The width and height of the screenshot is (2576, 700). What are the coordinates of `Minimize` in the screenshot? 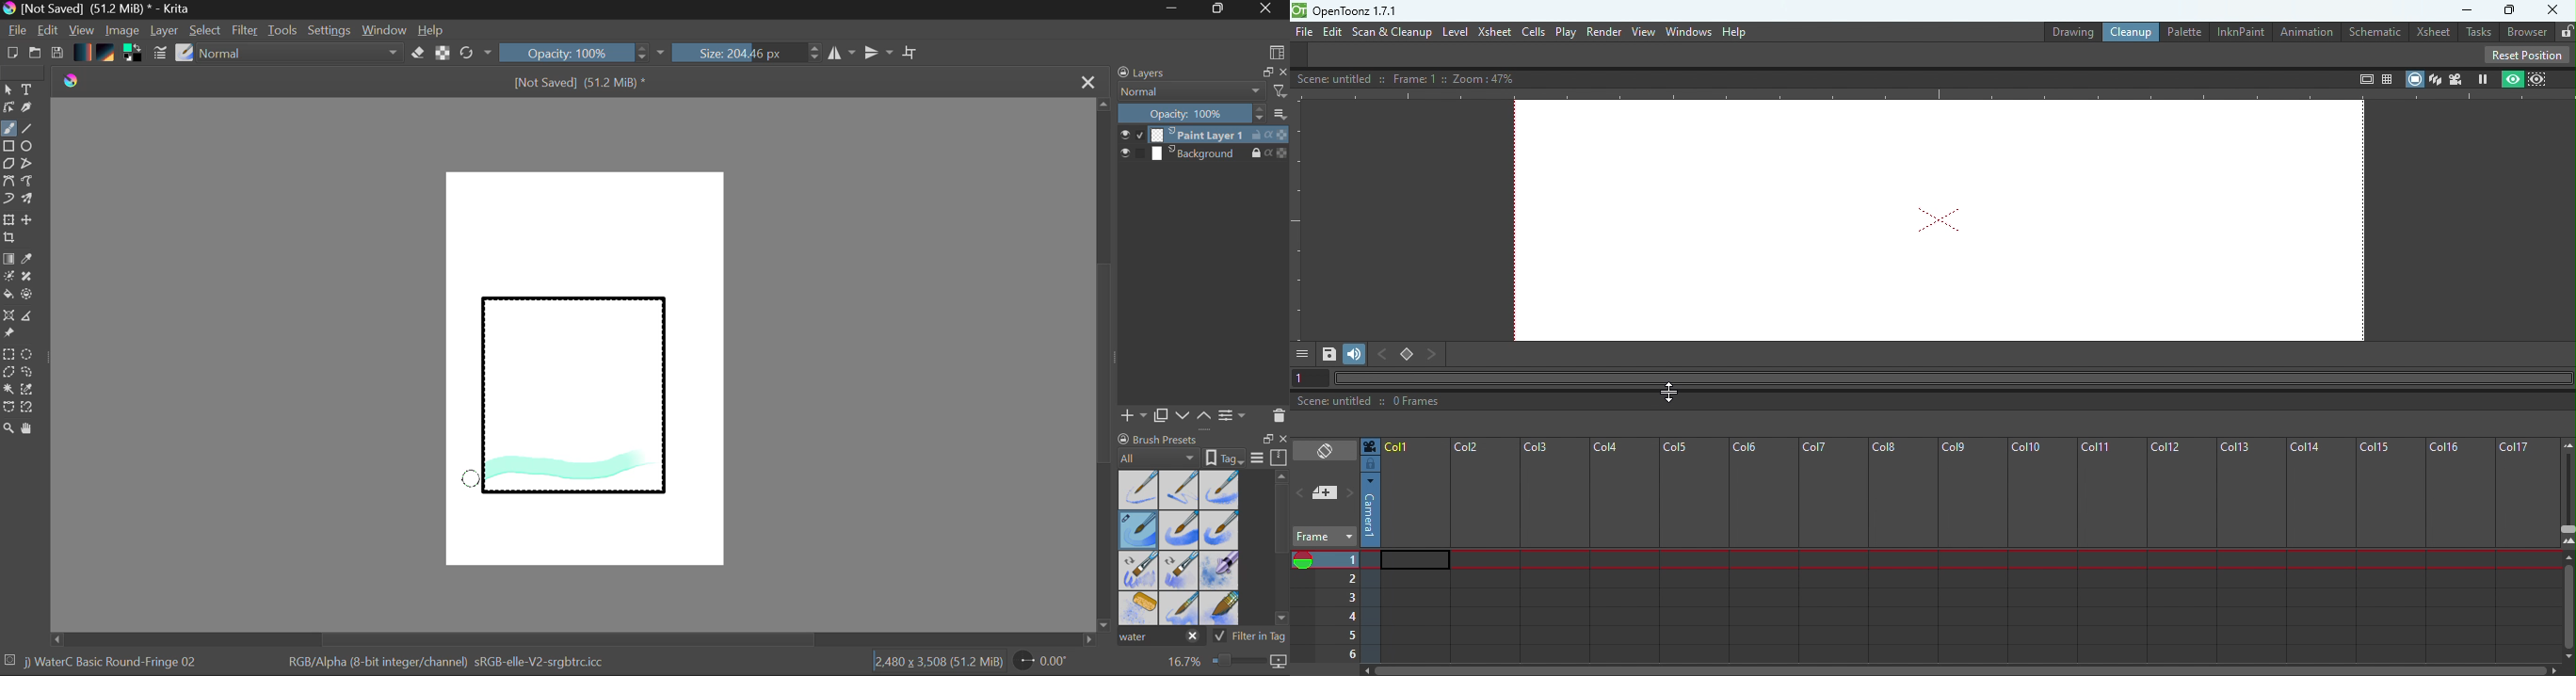 It's located at (1221, 9).